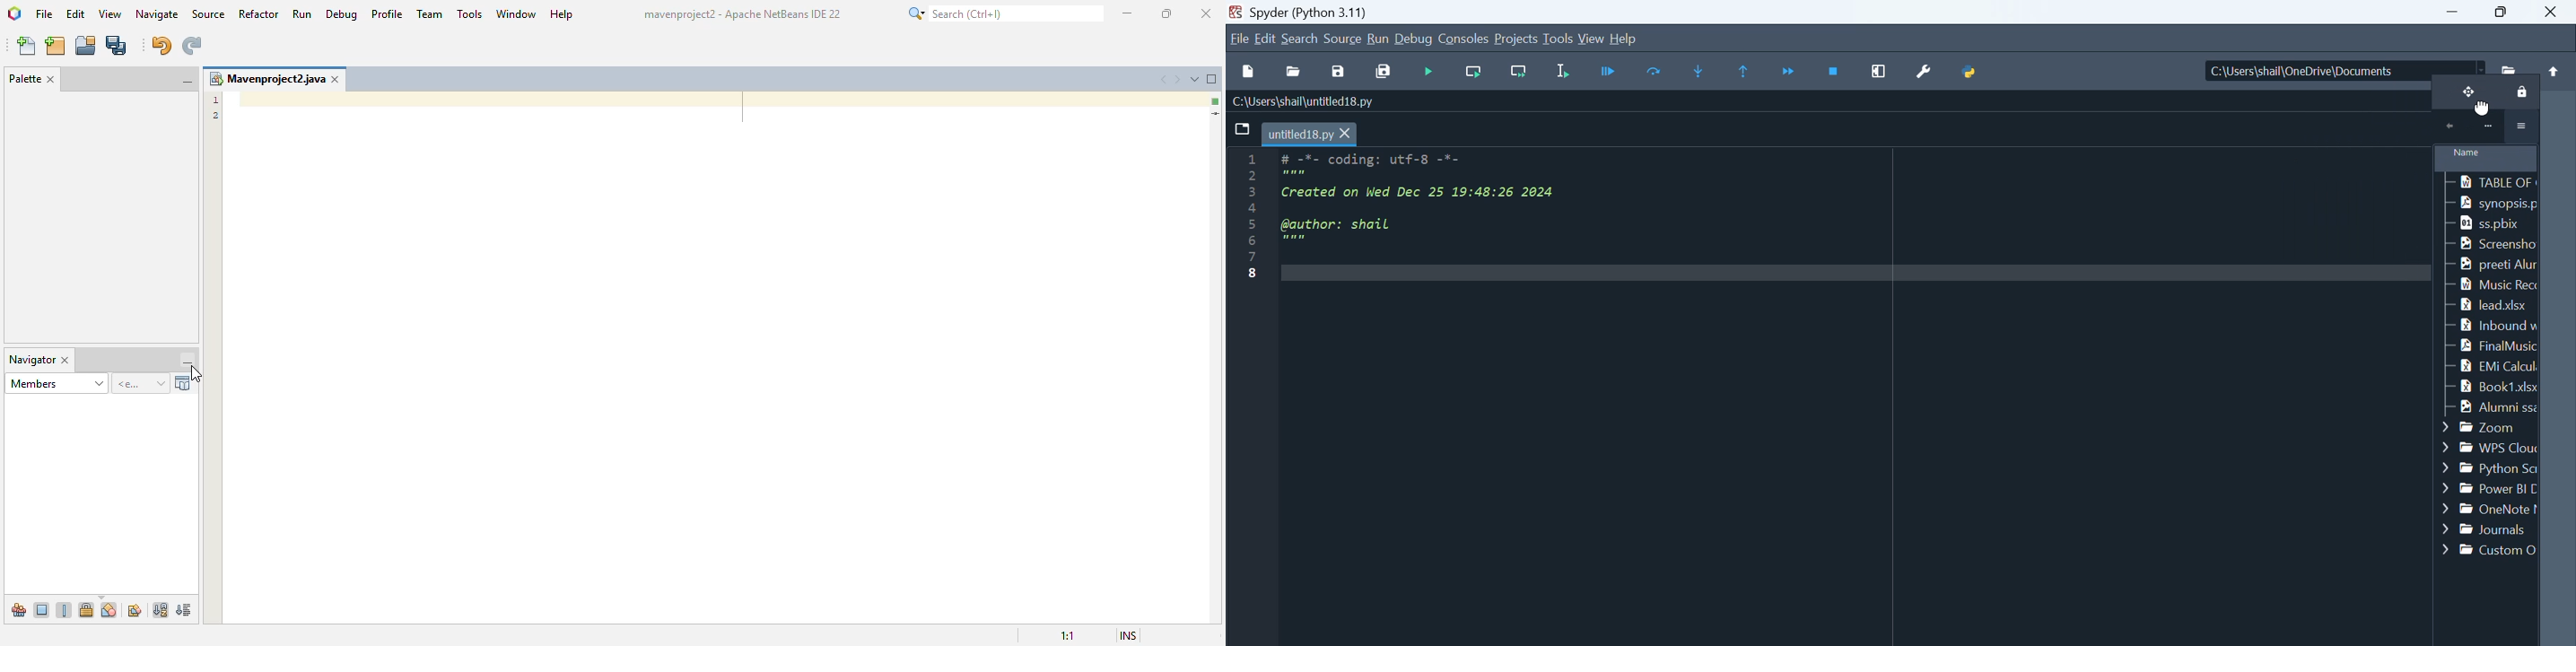 This screenshot has height=672, width=2576. What do you see at coordinates (302, 13) in the screenshot?
I see `run` at bounding box center [302, 13].